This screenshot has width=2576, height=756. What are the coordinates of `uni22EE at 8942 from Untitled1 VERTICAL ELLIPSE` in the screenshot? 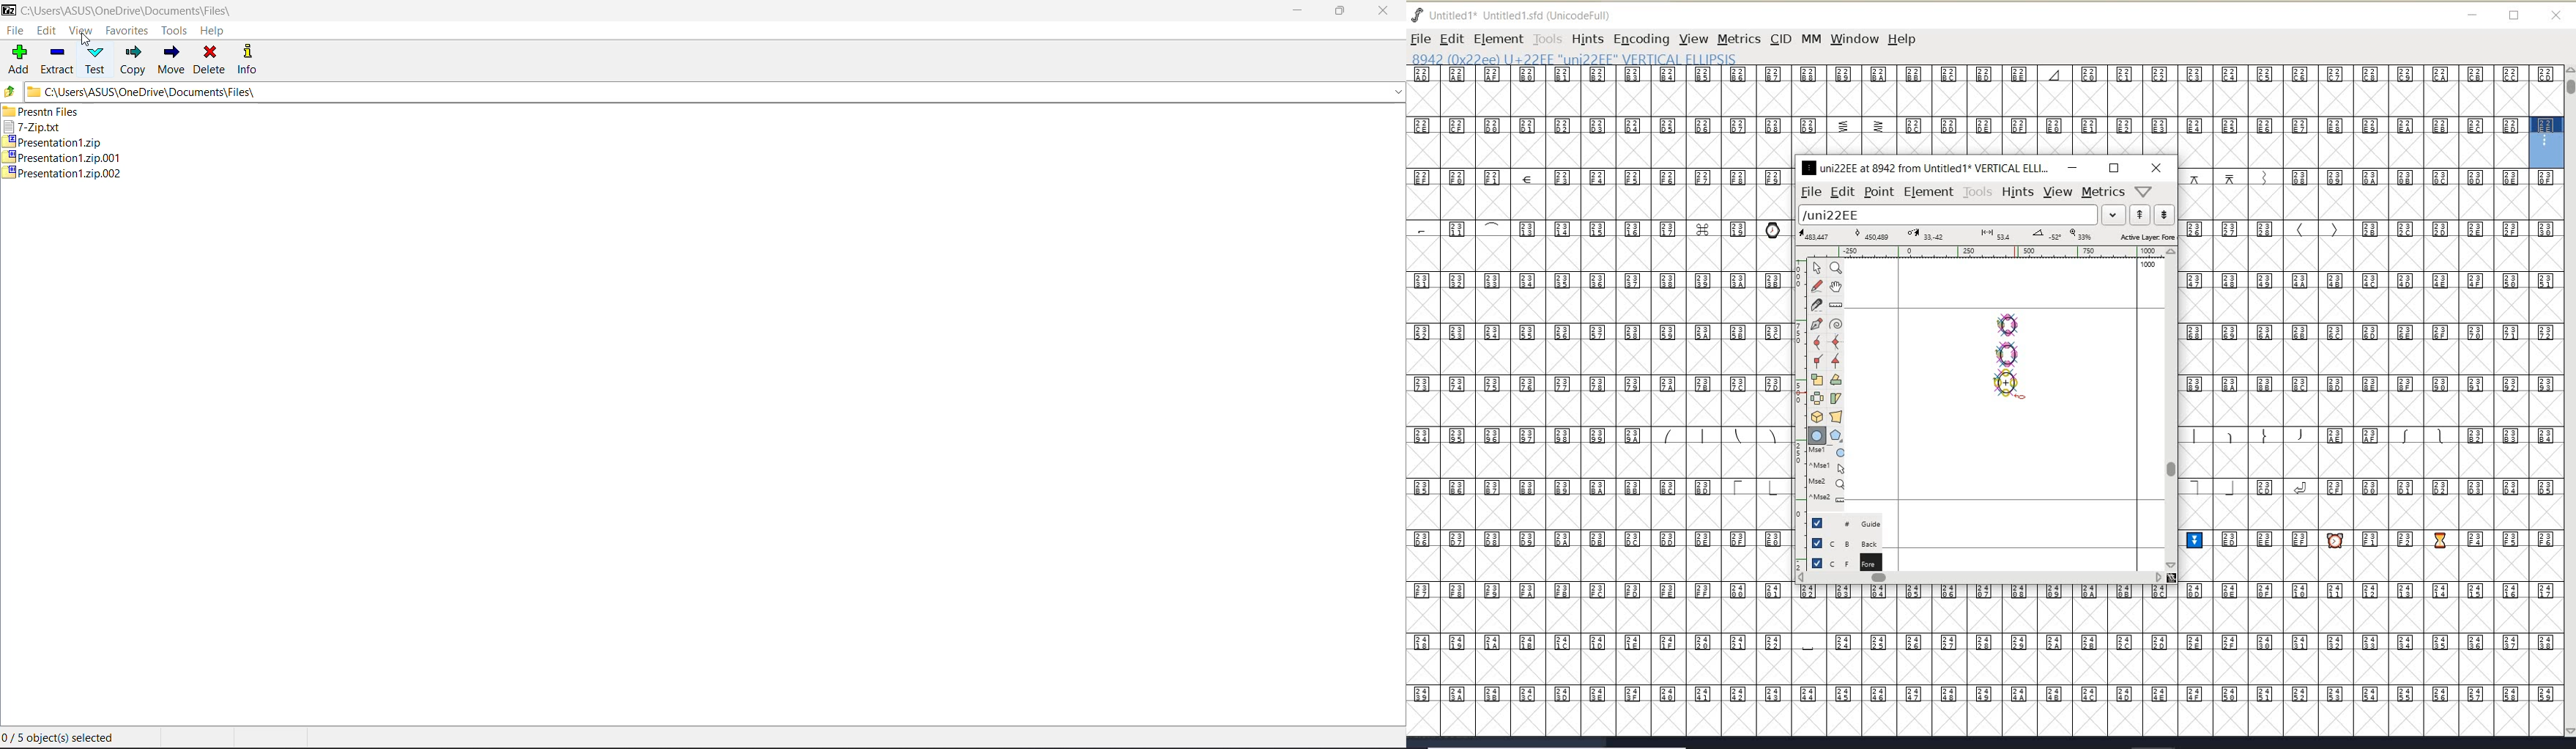 It's located at (1926, 167).